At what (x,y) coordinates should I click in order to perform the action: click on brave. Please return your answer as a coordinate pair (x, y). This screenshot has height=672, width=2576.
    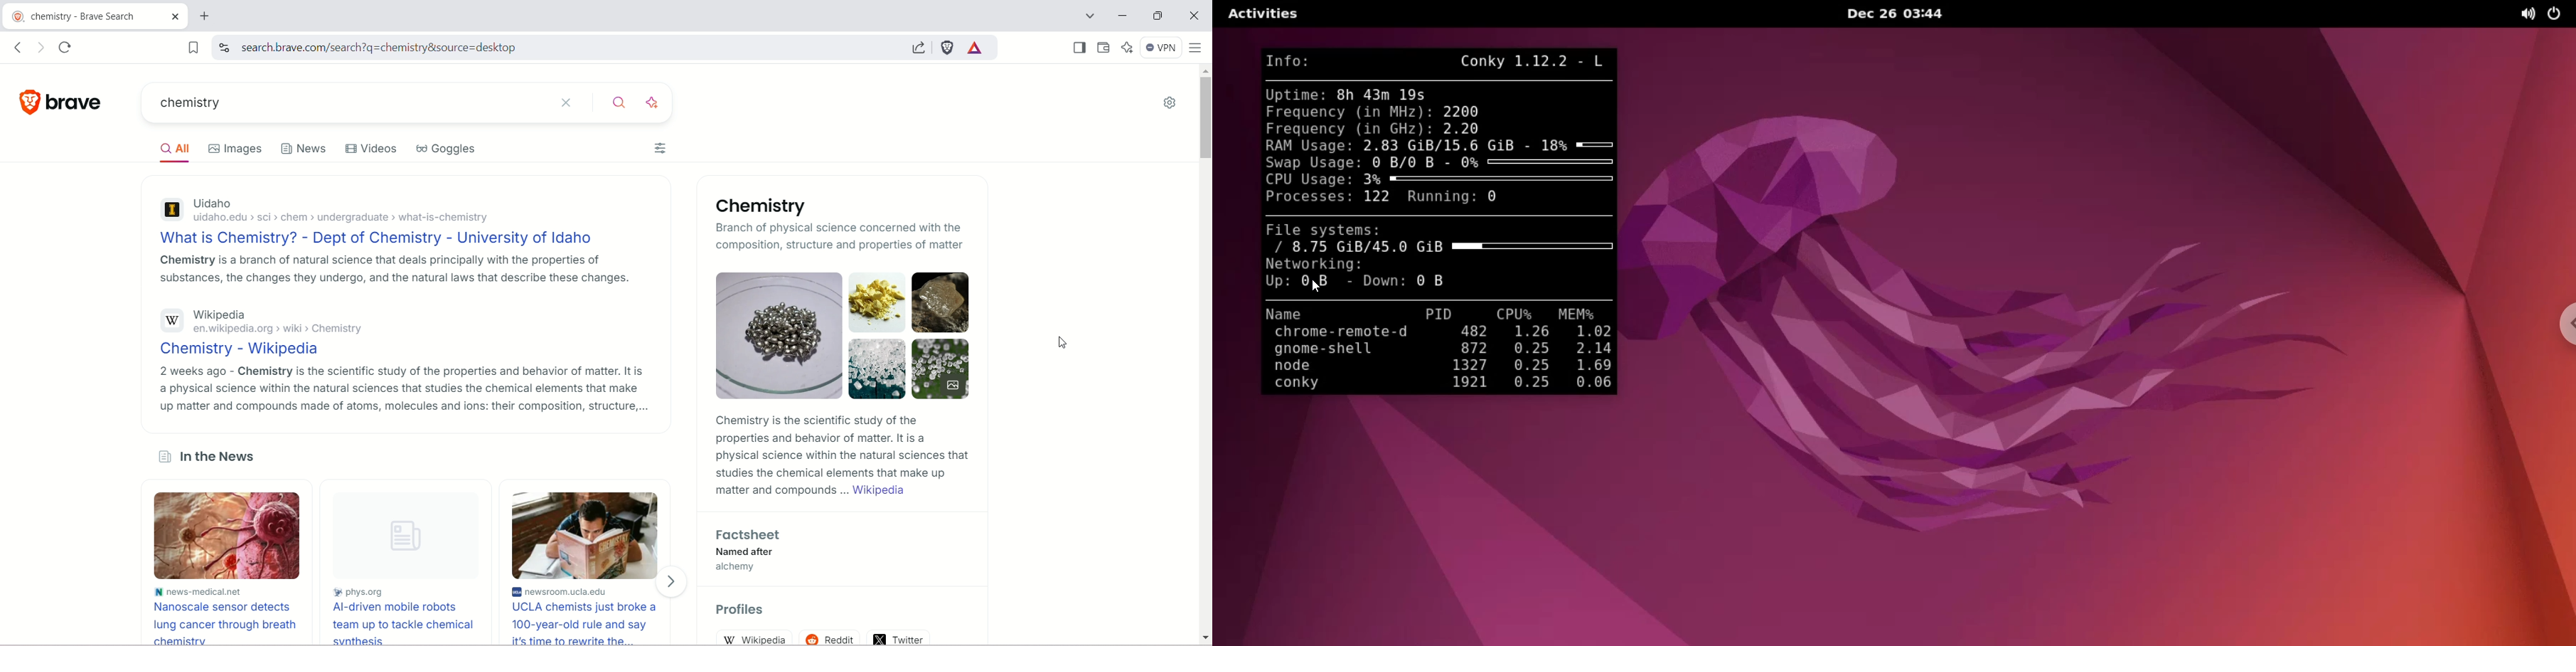
    Looking at the image, I should click on (76, 102).